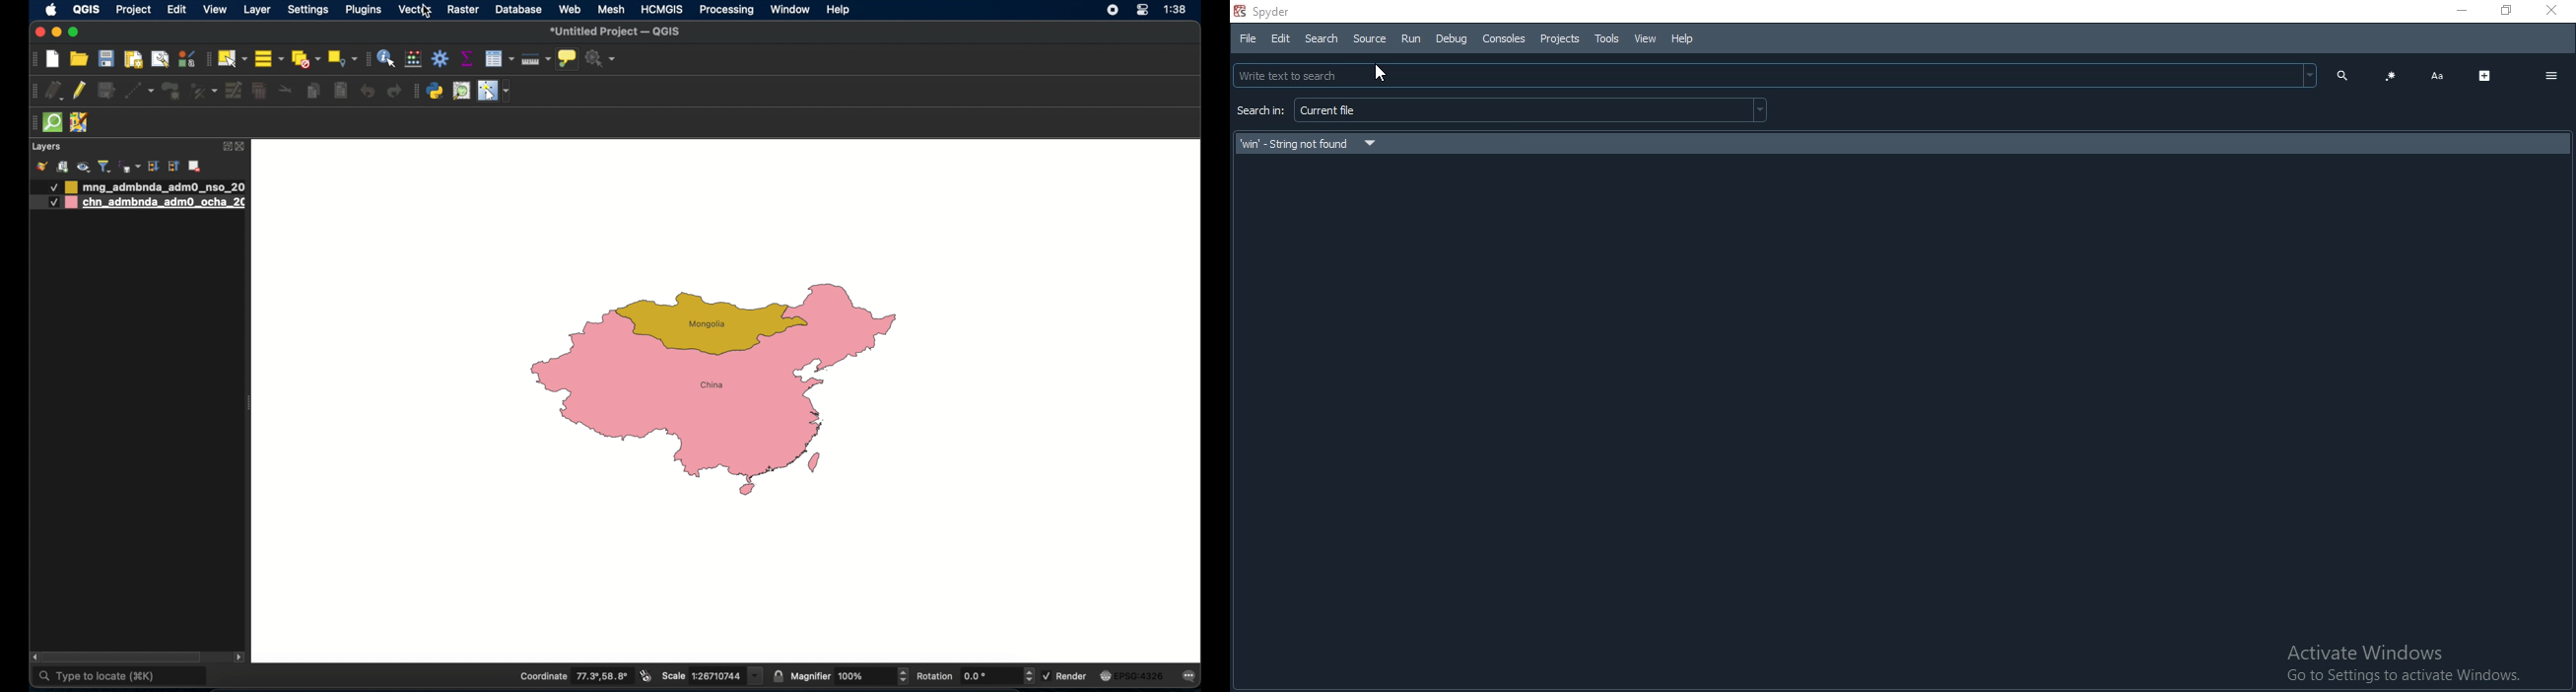  Describe the element at coordinates (1559, 38) in the screenshot. I see `Projects` at that location.